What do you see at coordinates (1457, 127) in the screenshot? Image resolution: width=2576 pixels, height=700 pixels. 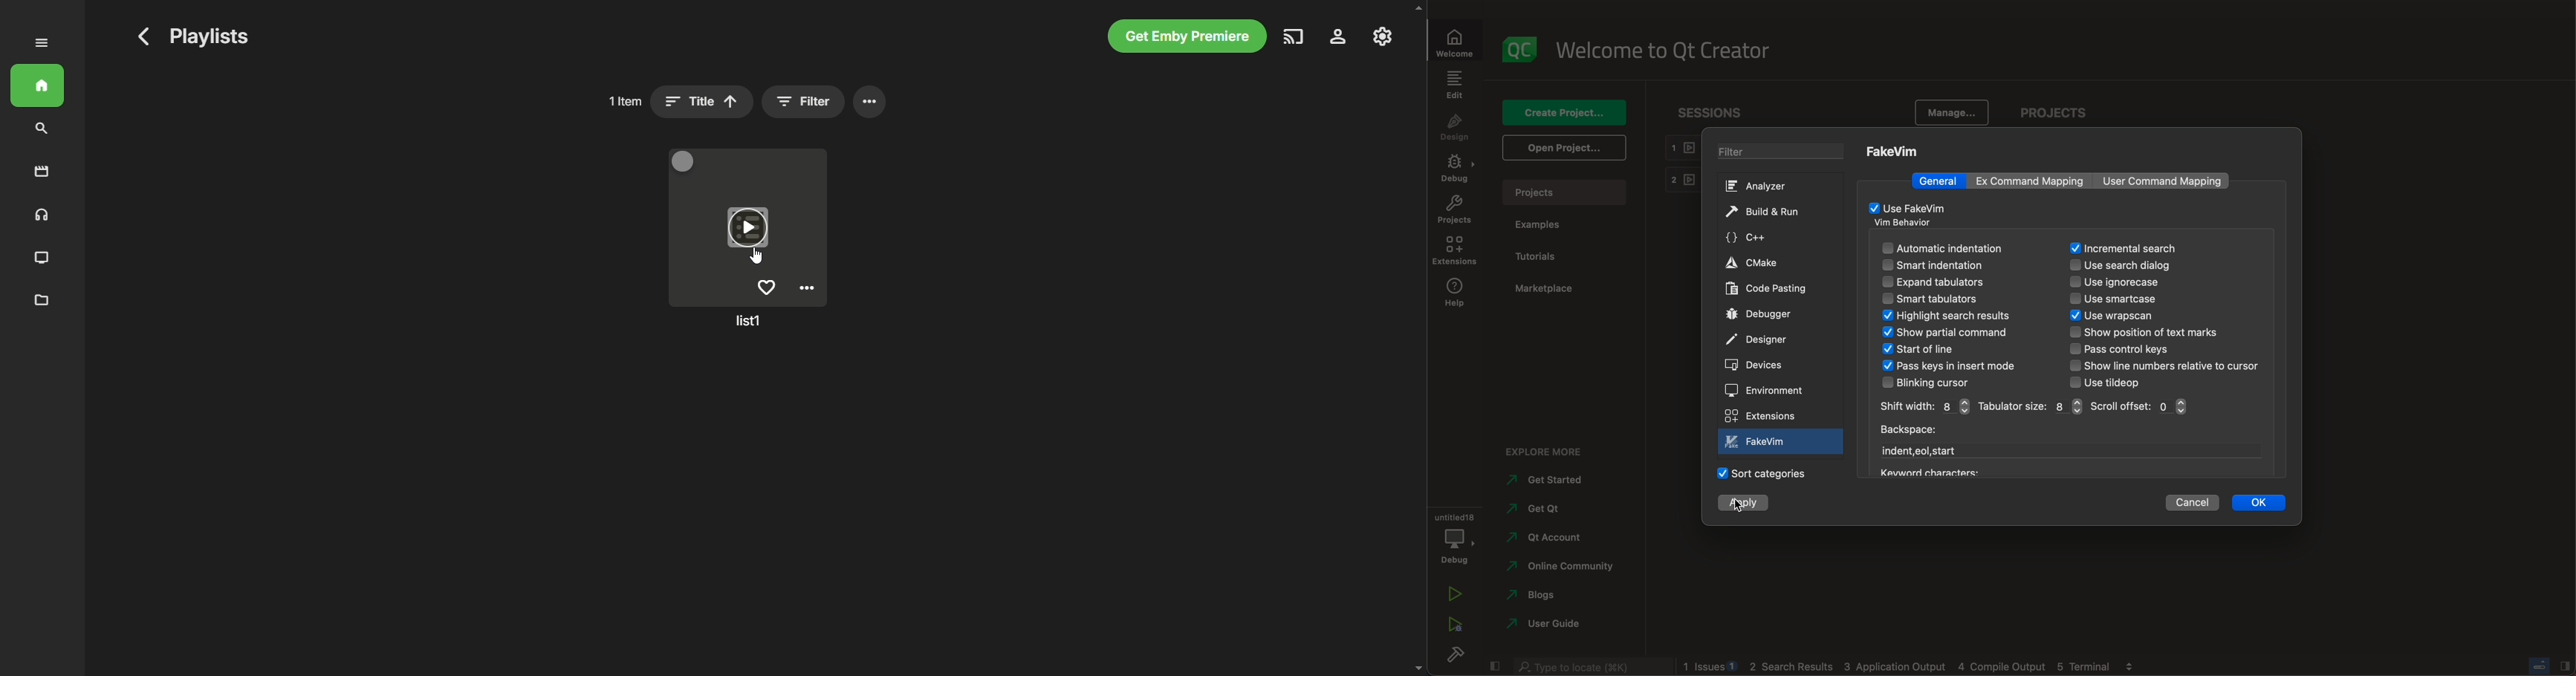 I see `design` at bounding box center [1457, 127].